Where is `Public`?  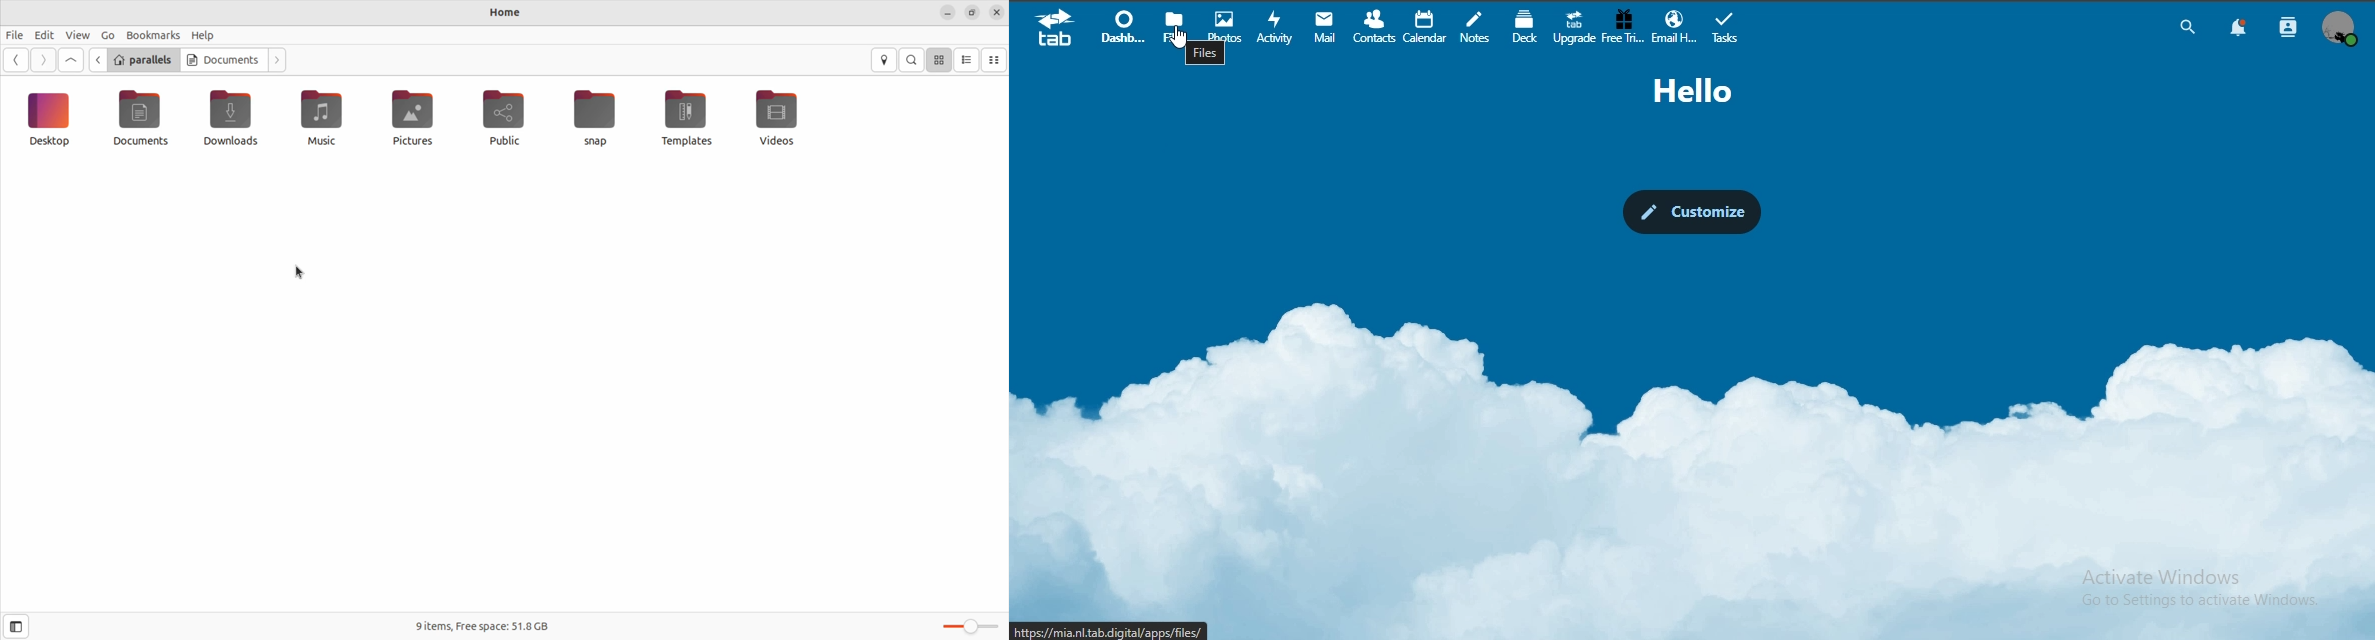
Public is located at coordinates (324, 120).